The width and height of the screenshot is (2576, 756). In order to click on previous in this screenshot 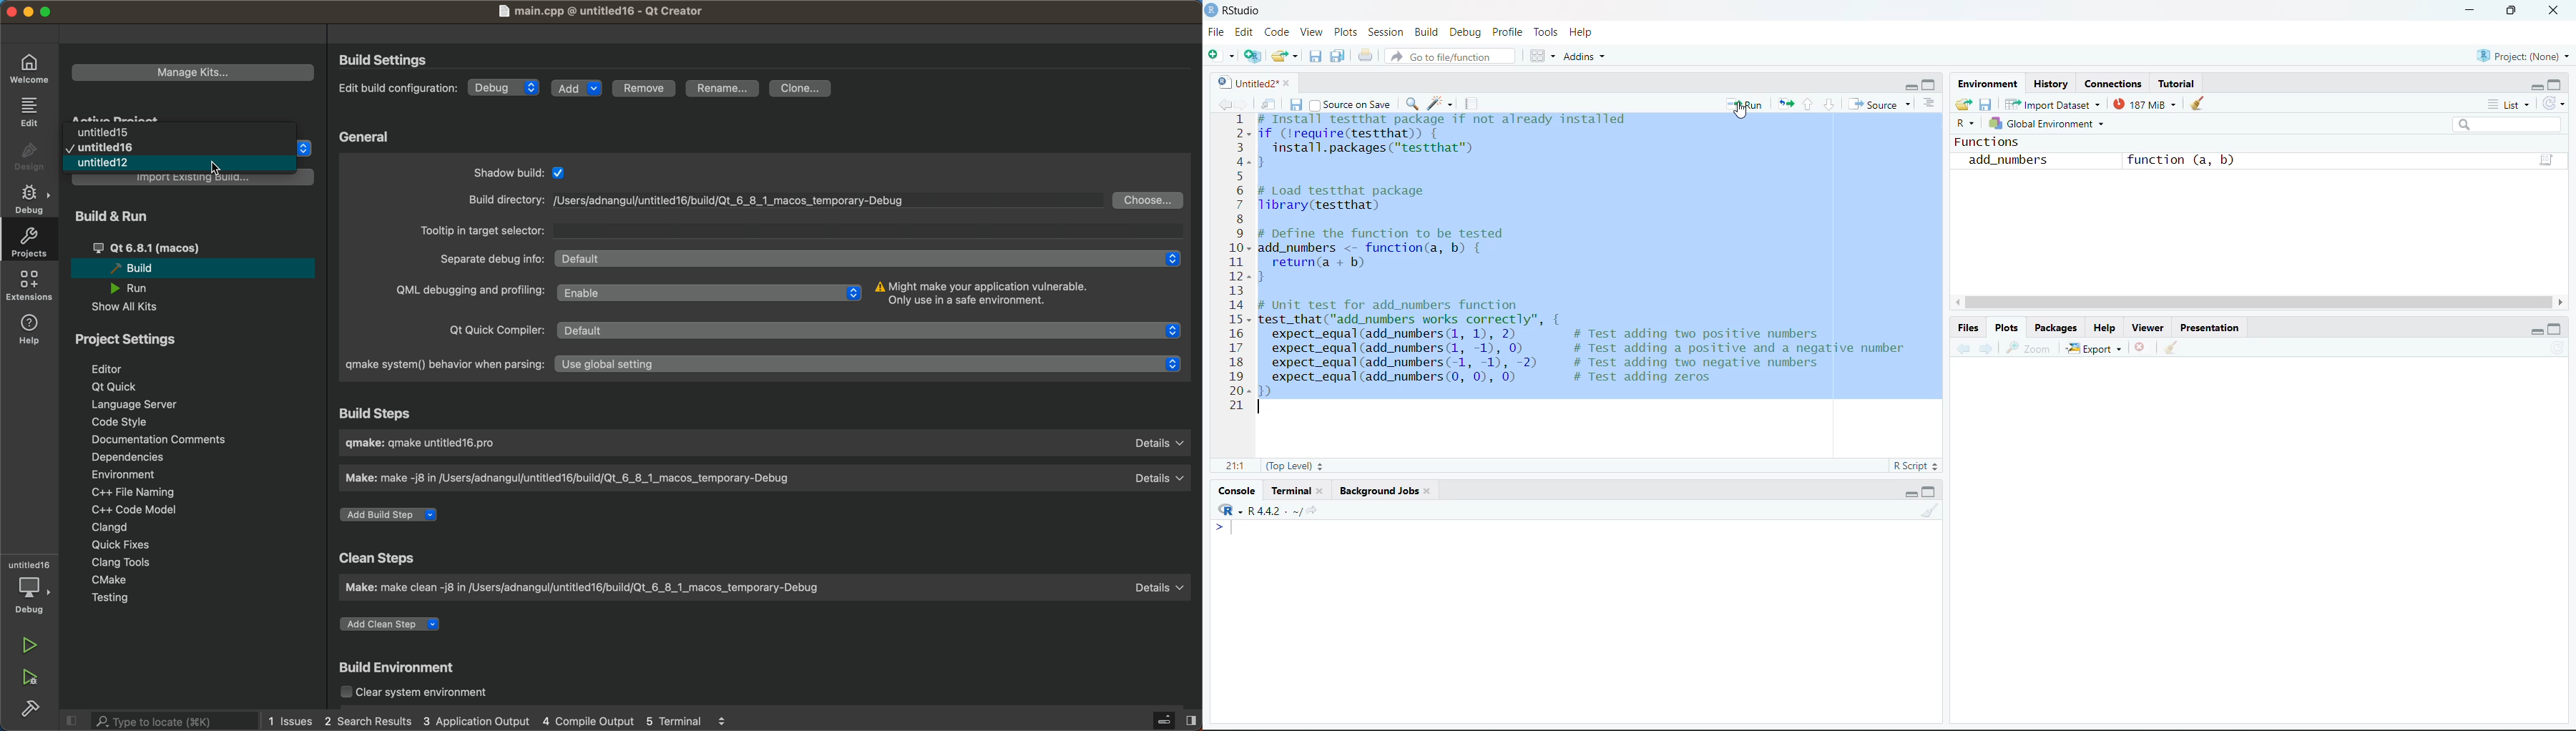, I will do `click(1962, 348)`.